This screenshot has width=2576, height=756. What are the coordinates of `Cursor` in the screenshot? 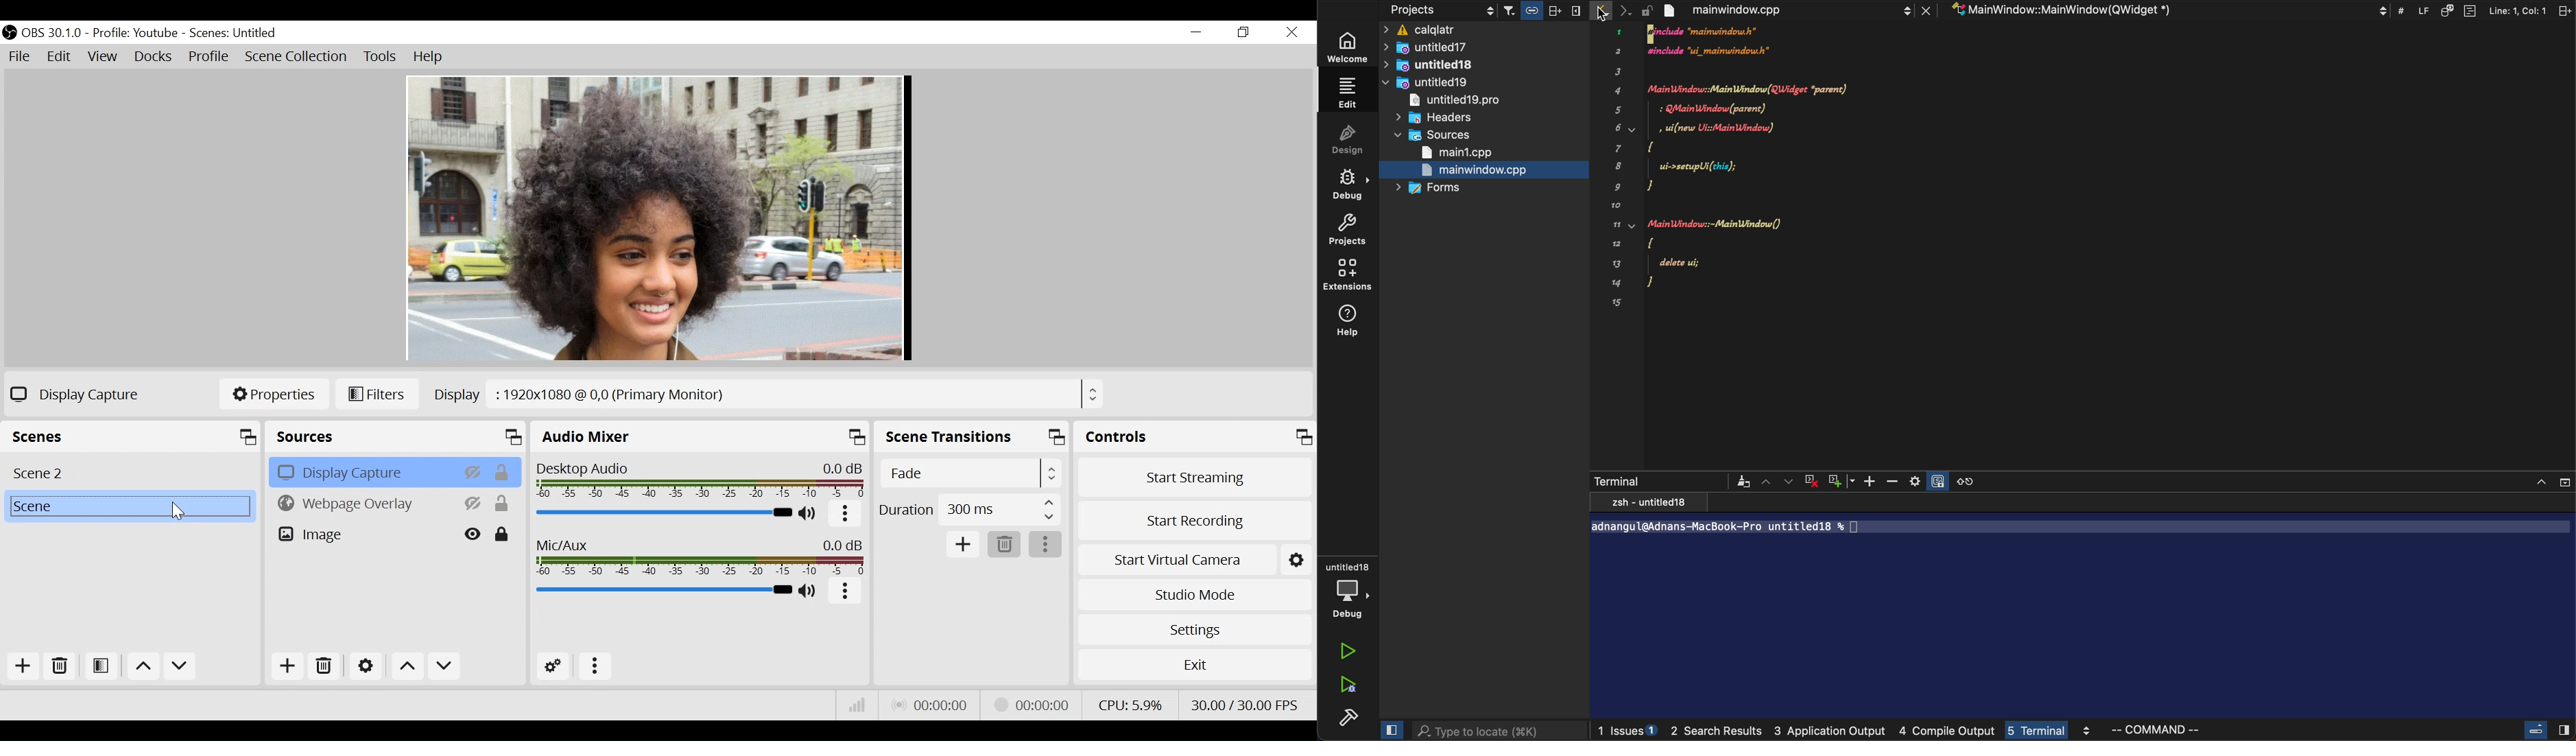 It's located at (176, 510).